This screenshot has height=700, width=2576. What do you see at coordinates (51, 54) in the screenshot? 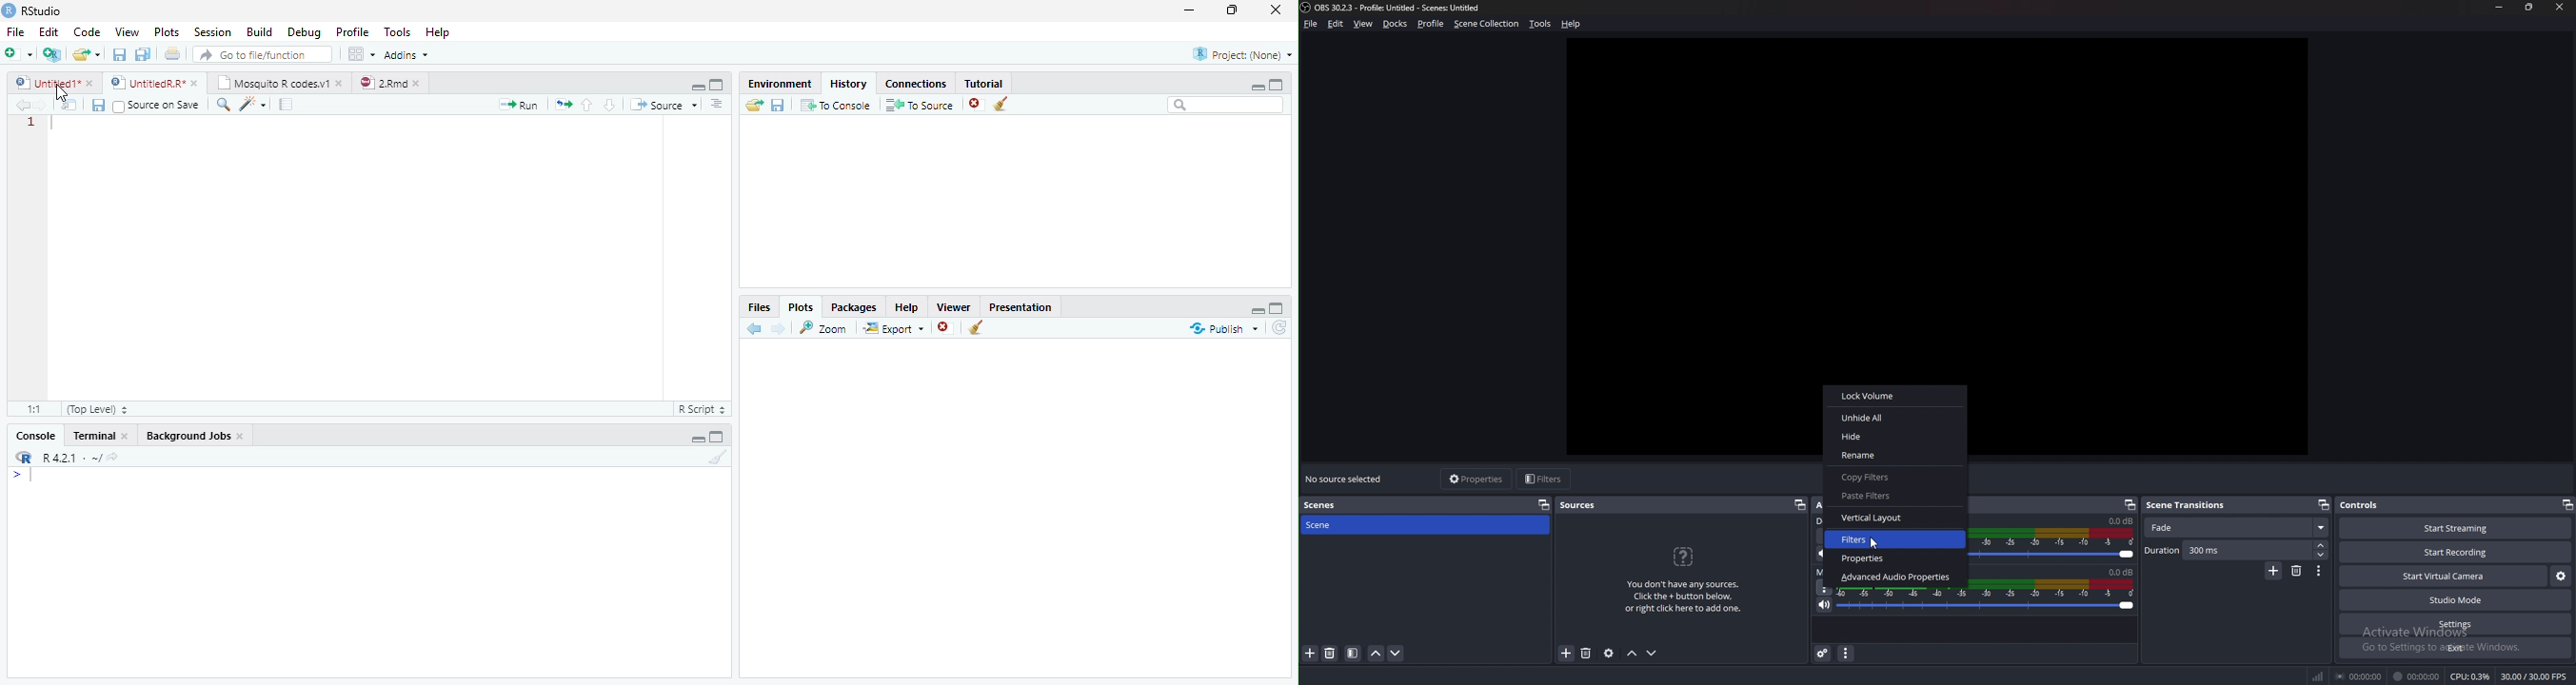
I see `Create project` at bounding box center [51, 54].